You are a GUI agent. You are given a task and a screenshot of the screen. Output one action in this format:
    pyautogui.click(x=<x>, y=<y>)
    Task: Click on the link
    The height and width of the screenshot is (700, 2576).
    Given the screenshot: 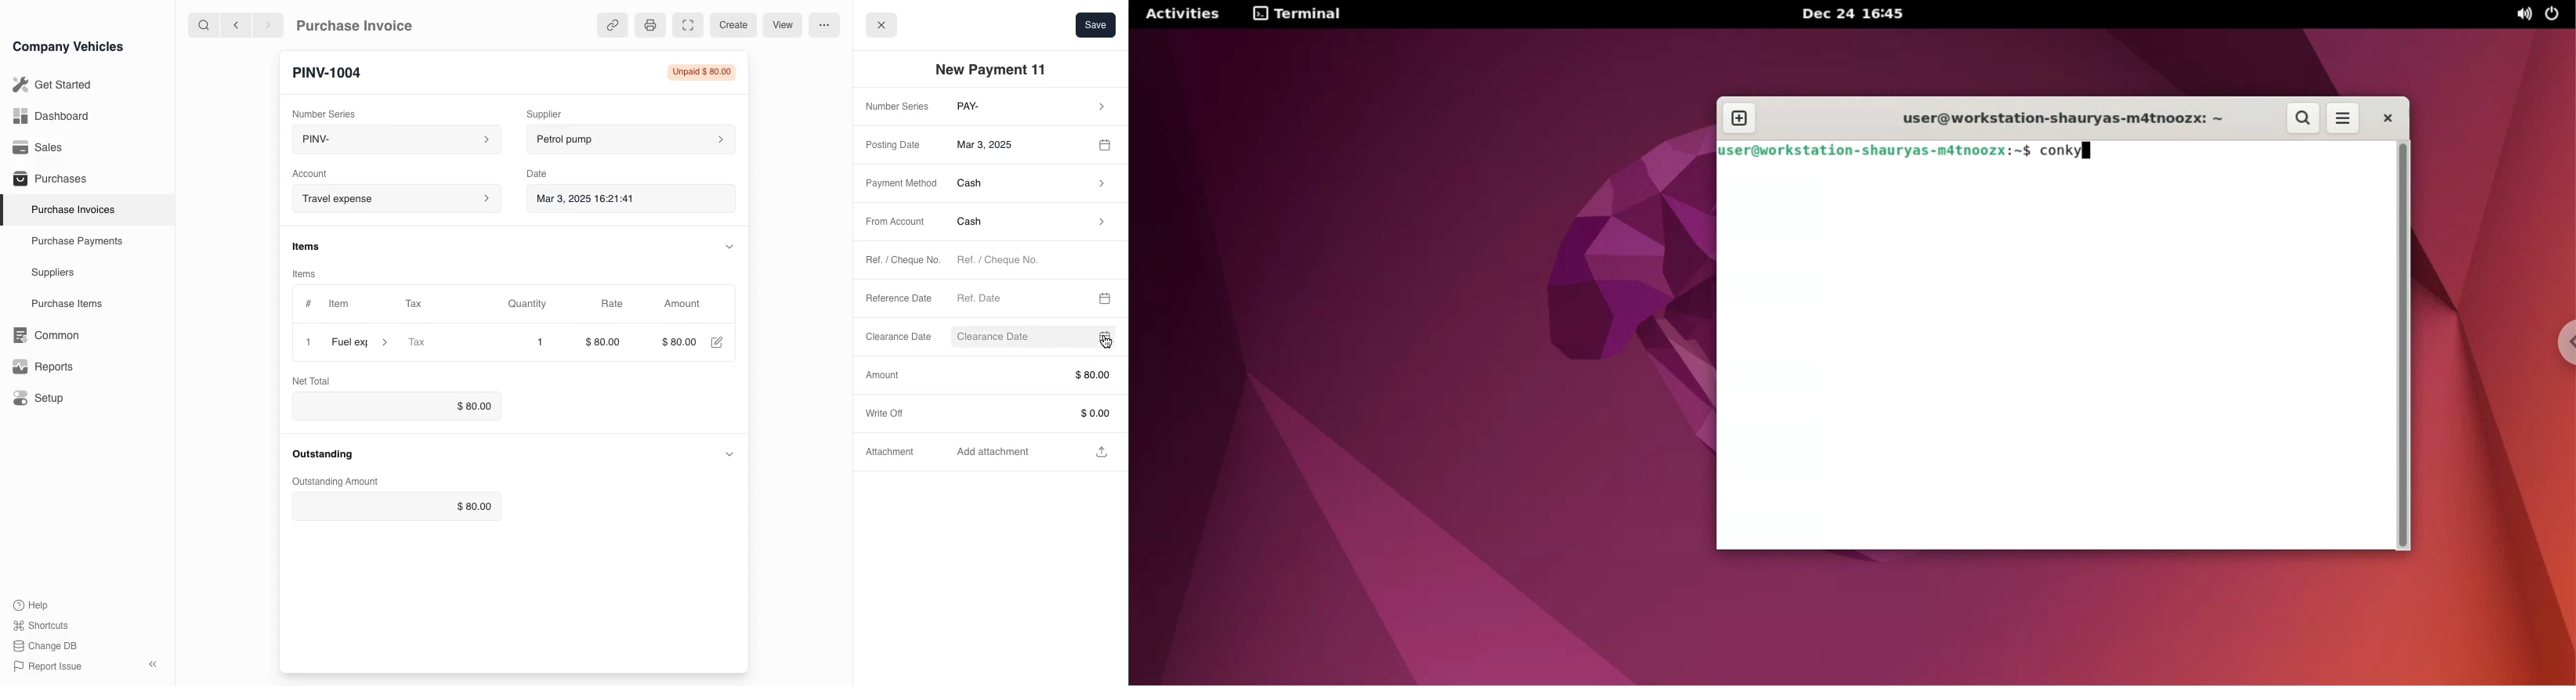 What is the action you would take?
    pyautogui.click(x=610, y=25)
    